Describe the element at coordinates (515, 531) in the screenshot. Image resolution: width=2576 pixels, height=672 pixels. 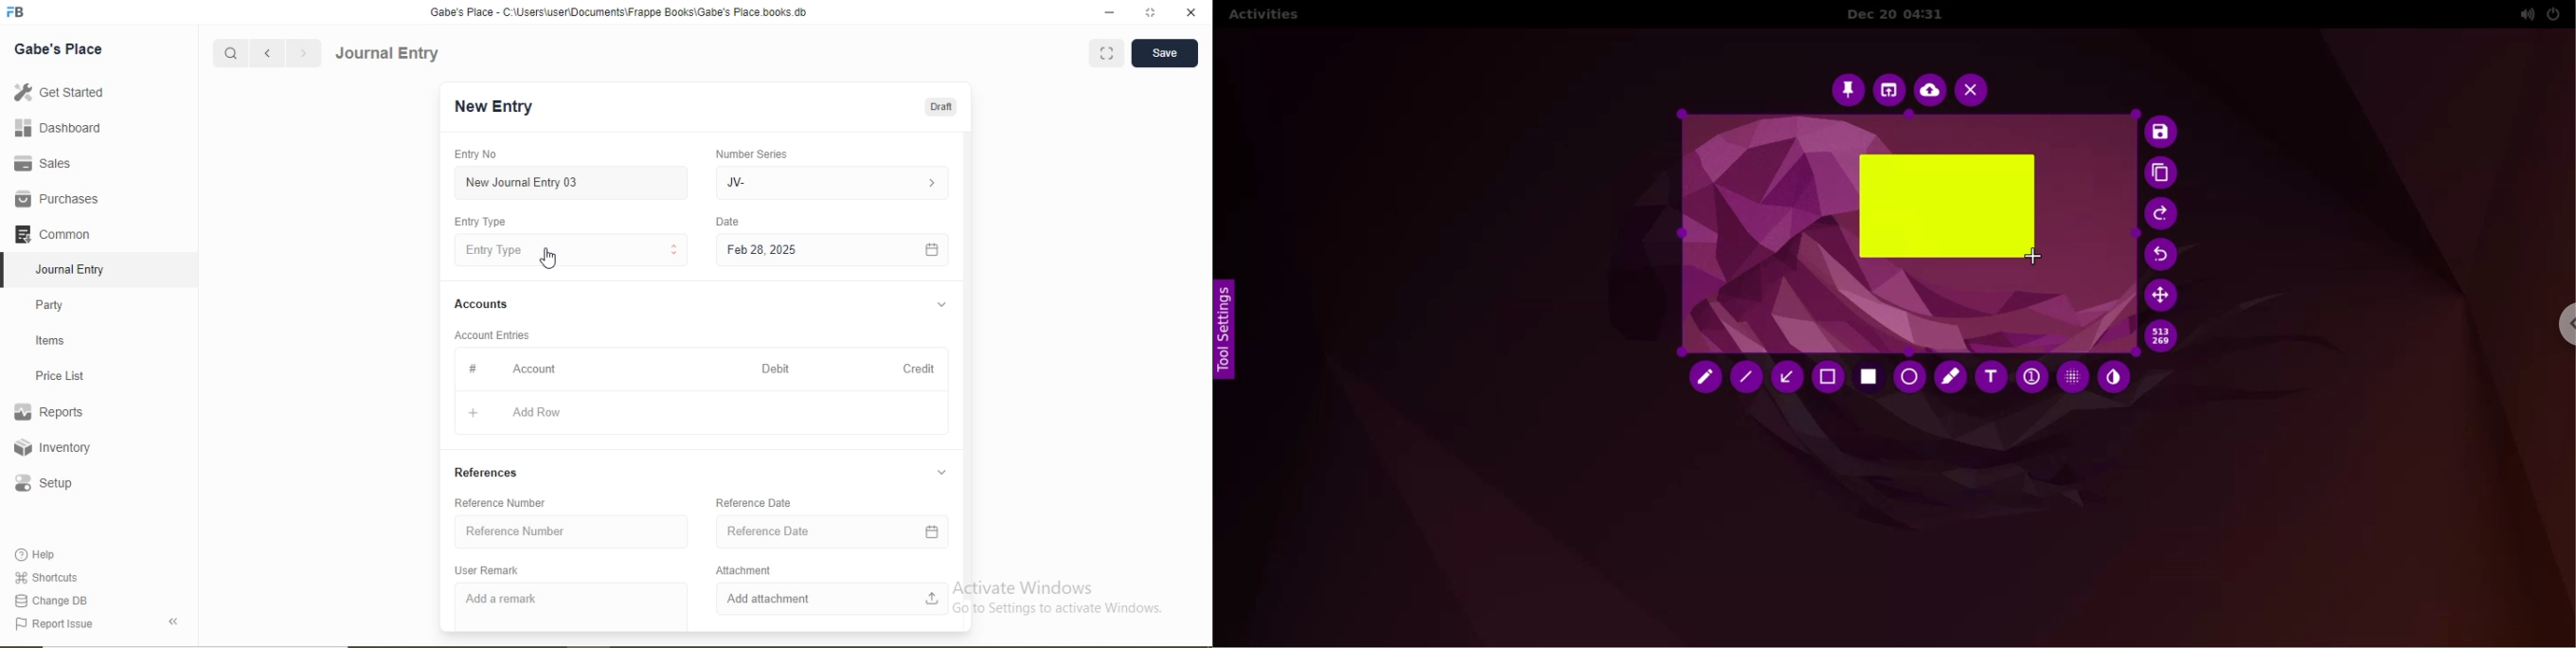
I see `Reference Number` at that location.